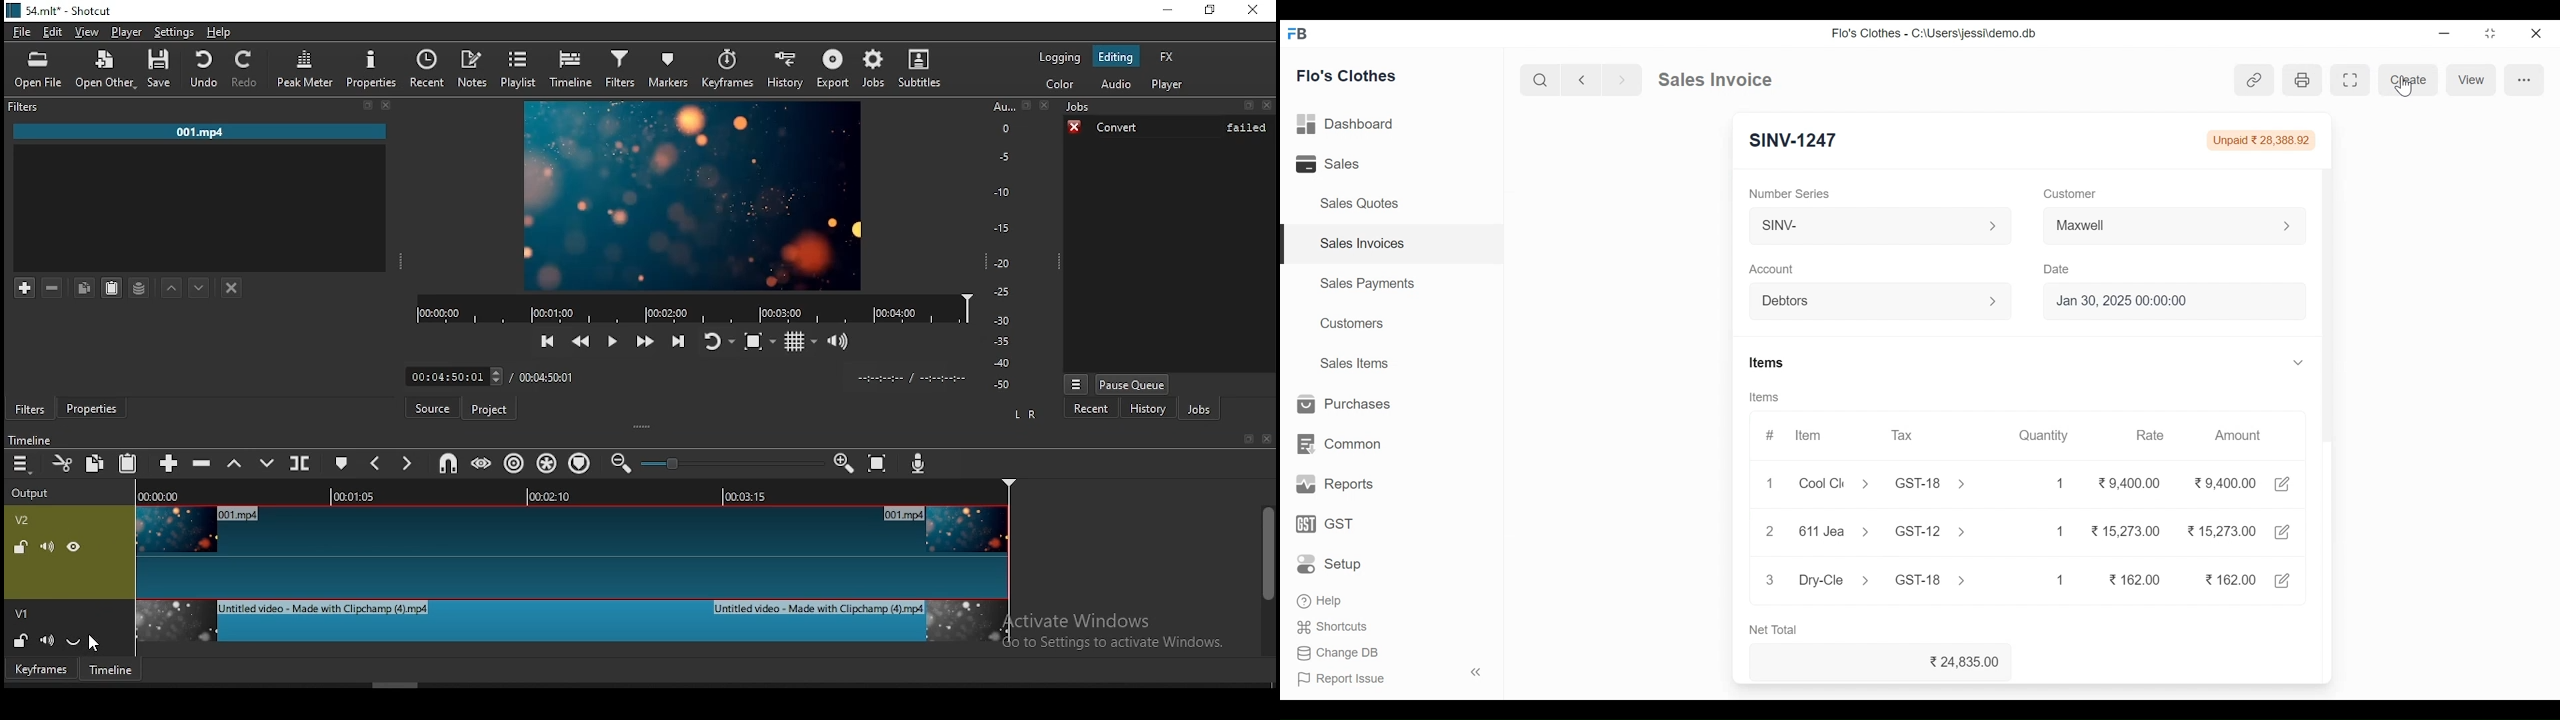 This screenshot has height=728, width=2576. Describe the element at coordinates (2261, 141) in the screenshot. I see `Unpaid 28,388.92` at that location.